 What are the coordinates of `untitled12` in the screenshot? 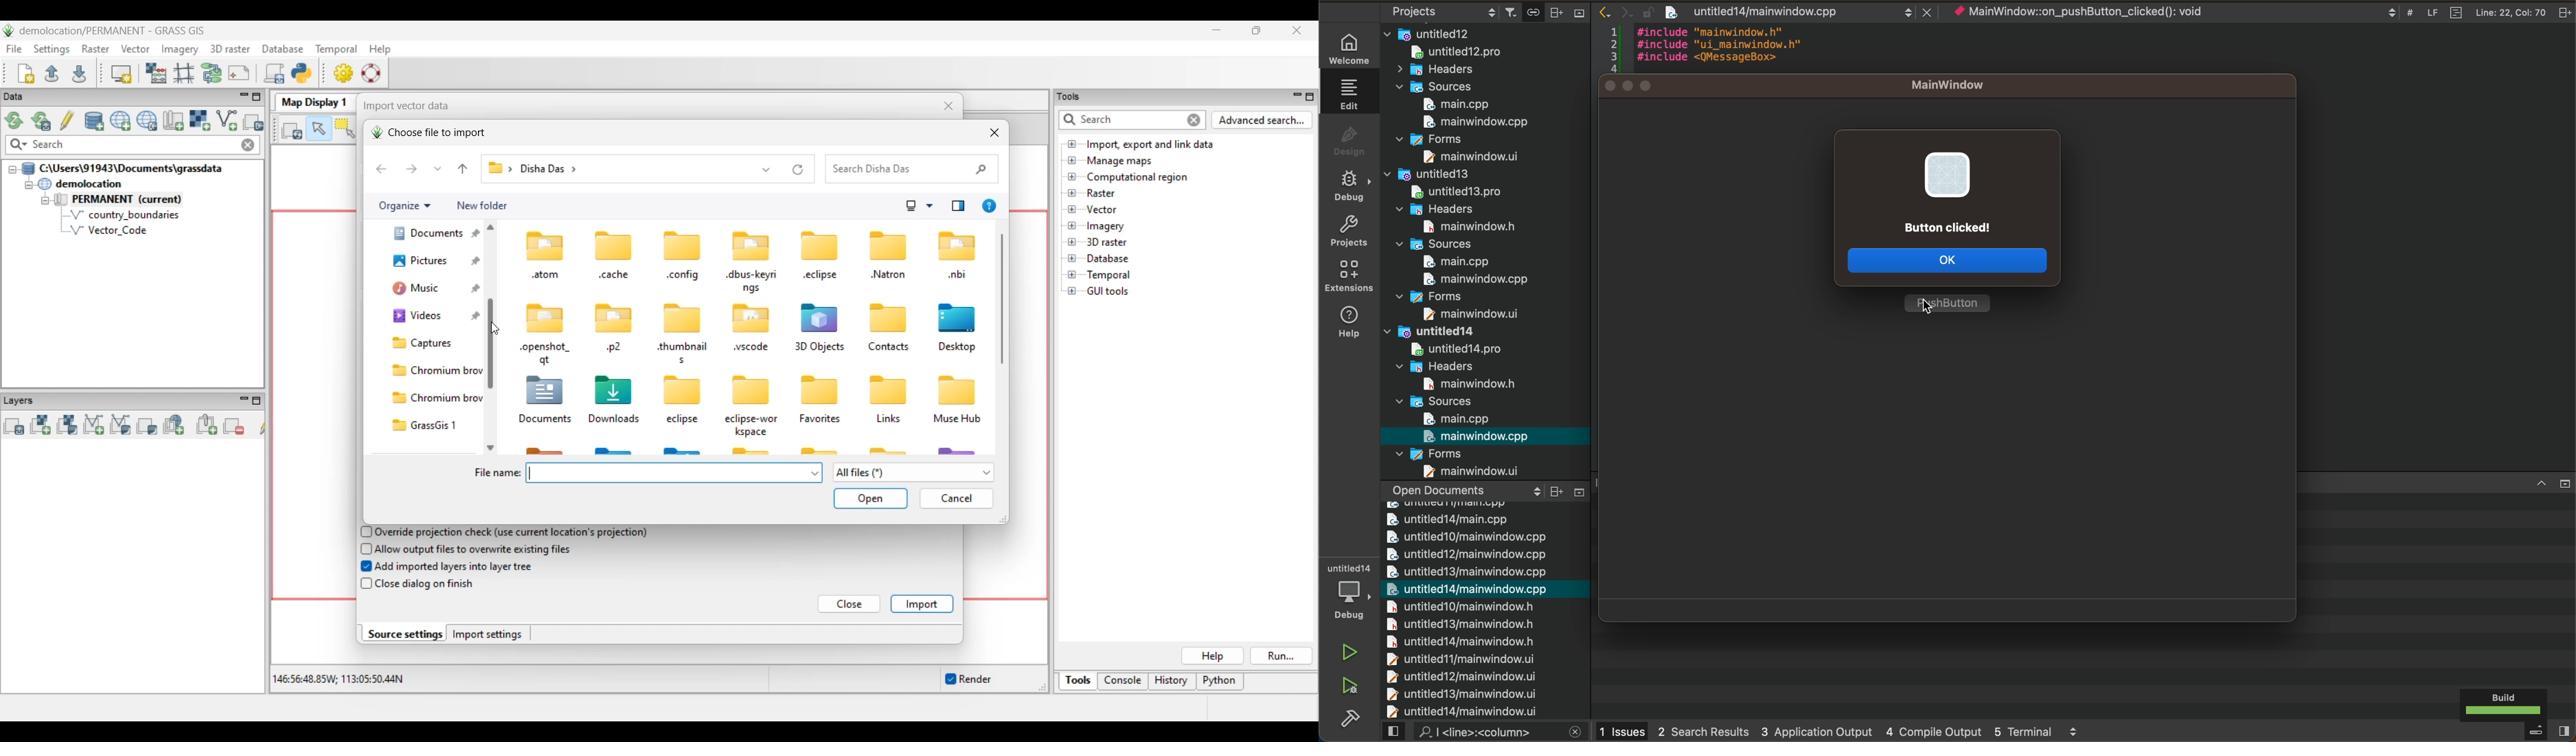 It's located at (1486, 32).